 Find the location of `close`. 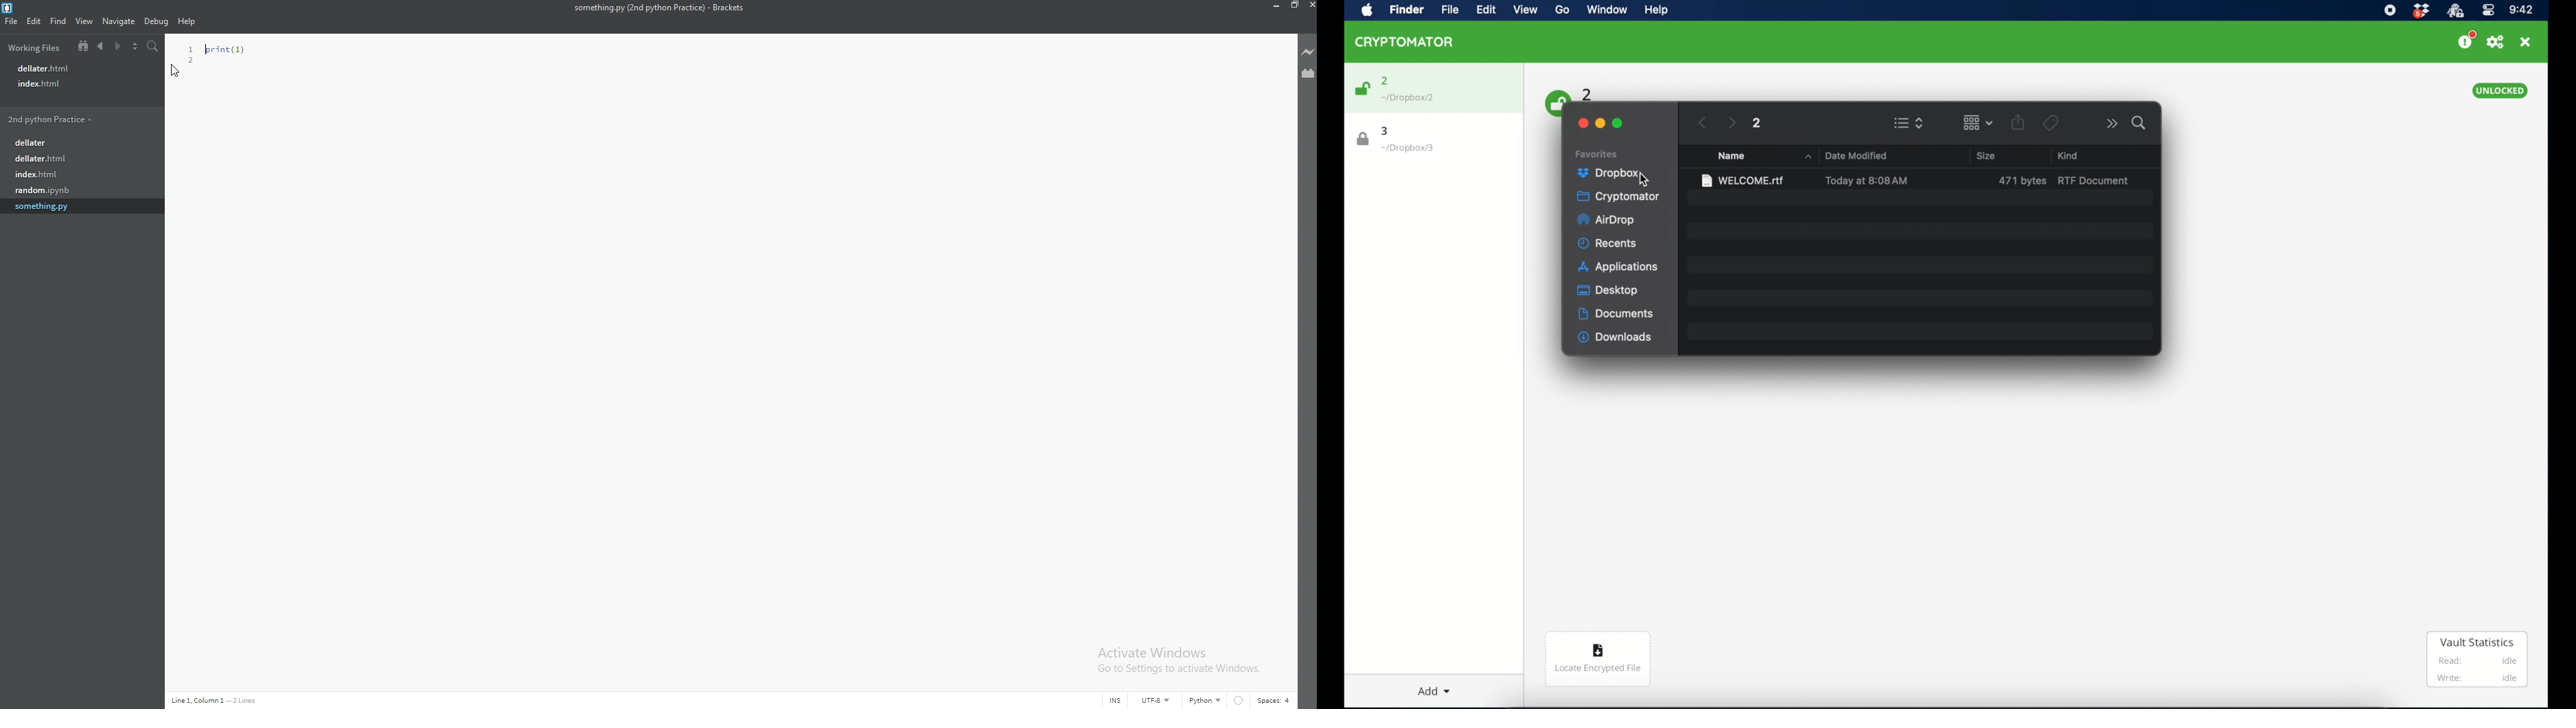

close is located at coordinates (1582, 123).